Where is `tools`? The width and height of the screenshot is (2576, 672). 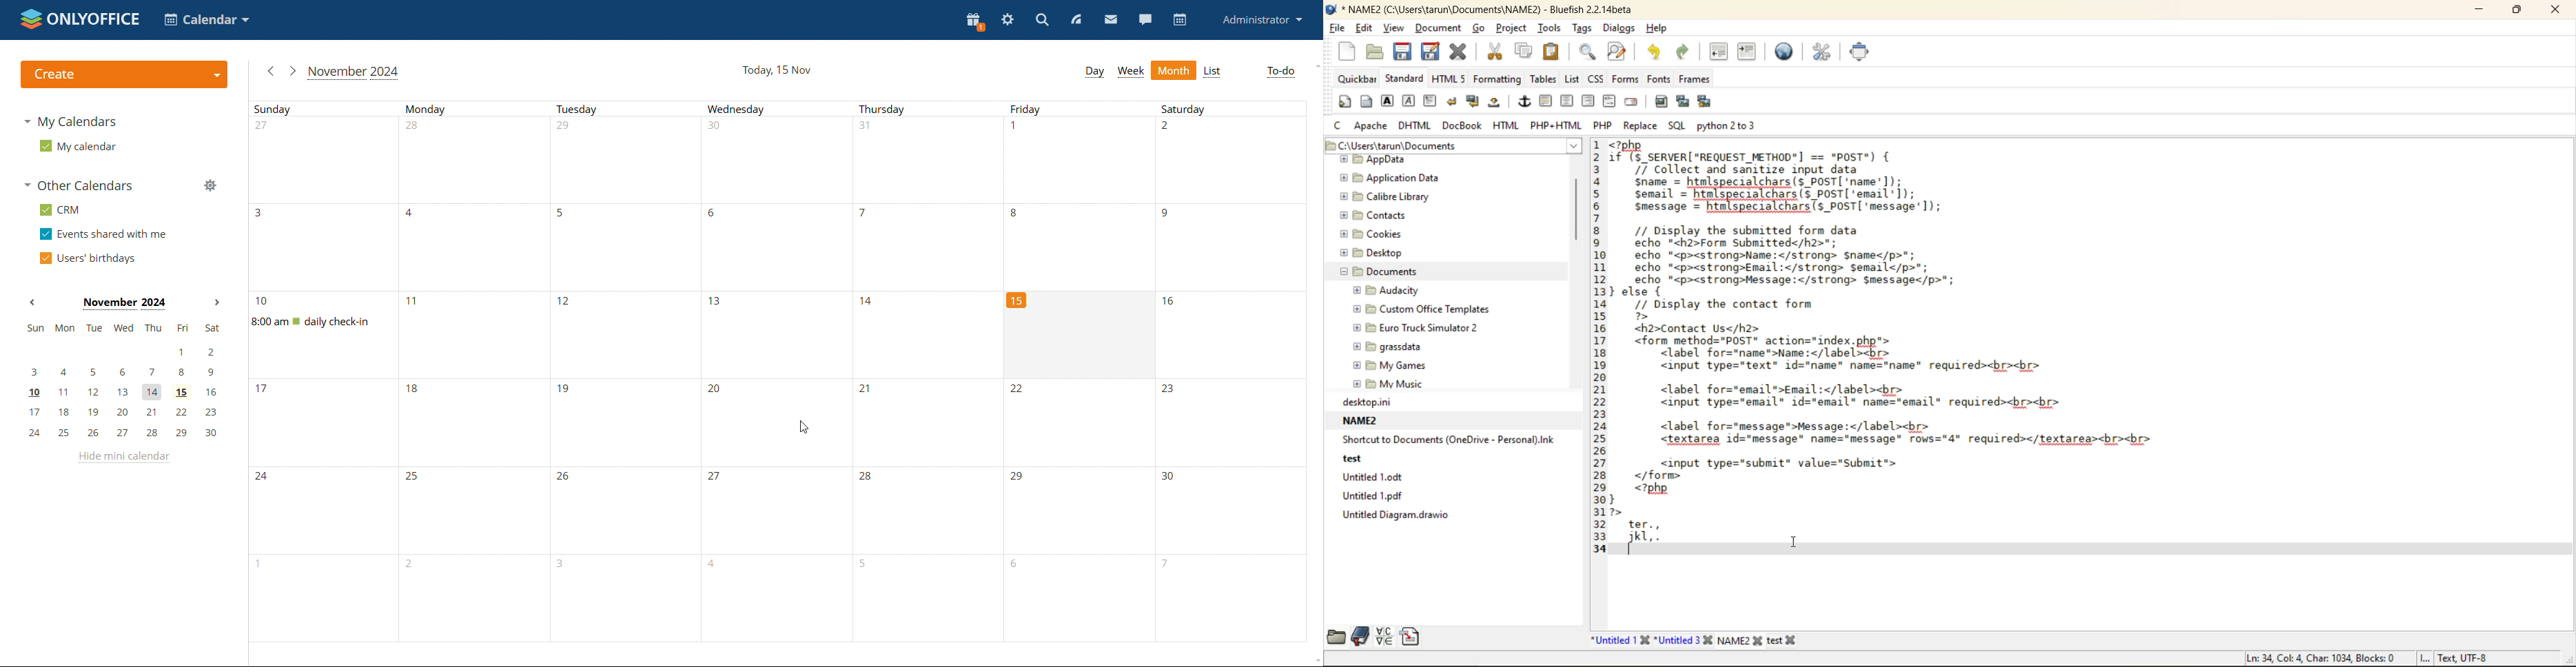
tools is located at coordinates (1550, 28).